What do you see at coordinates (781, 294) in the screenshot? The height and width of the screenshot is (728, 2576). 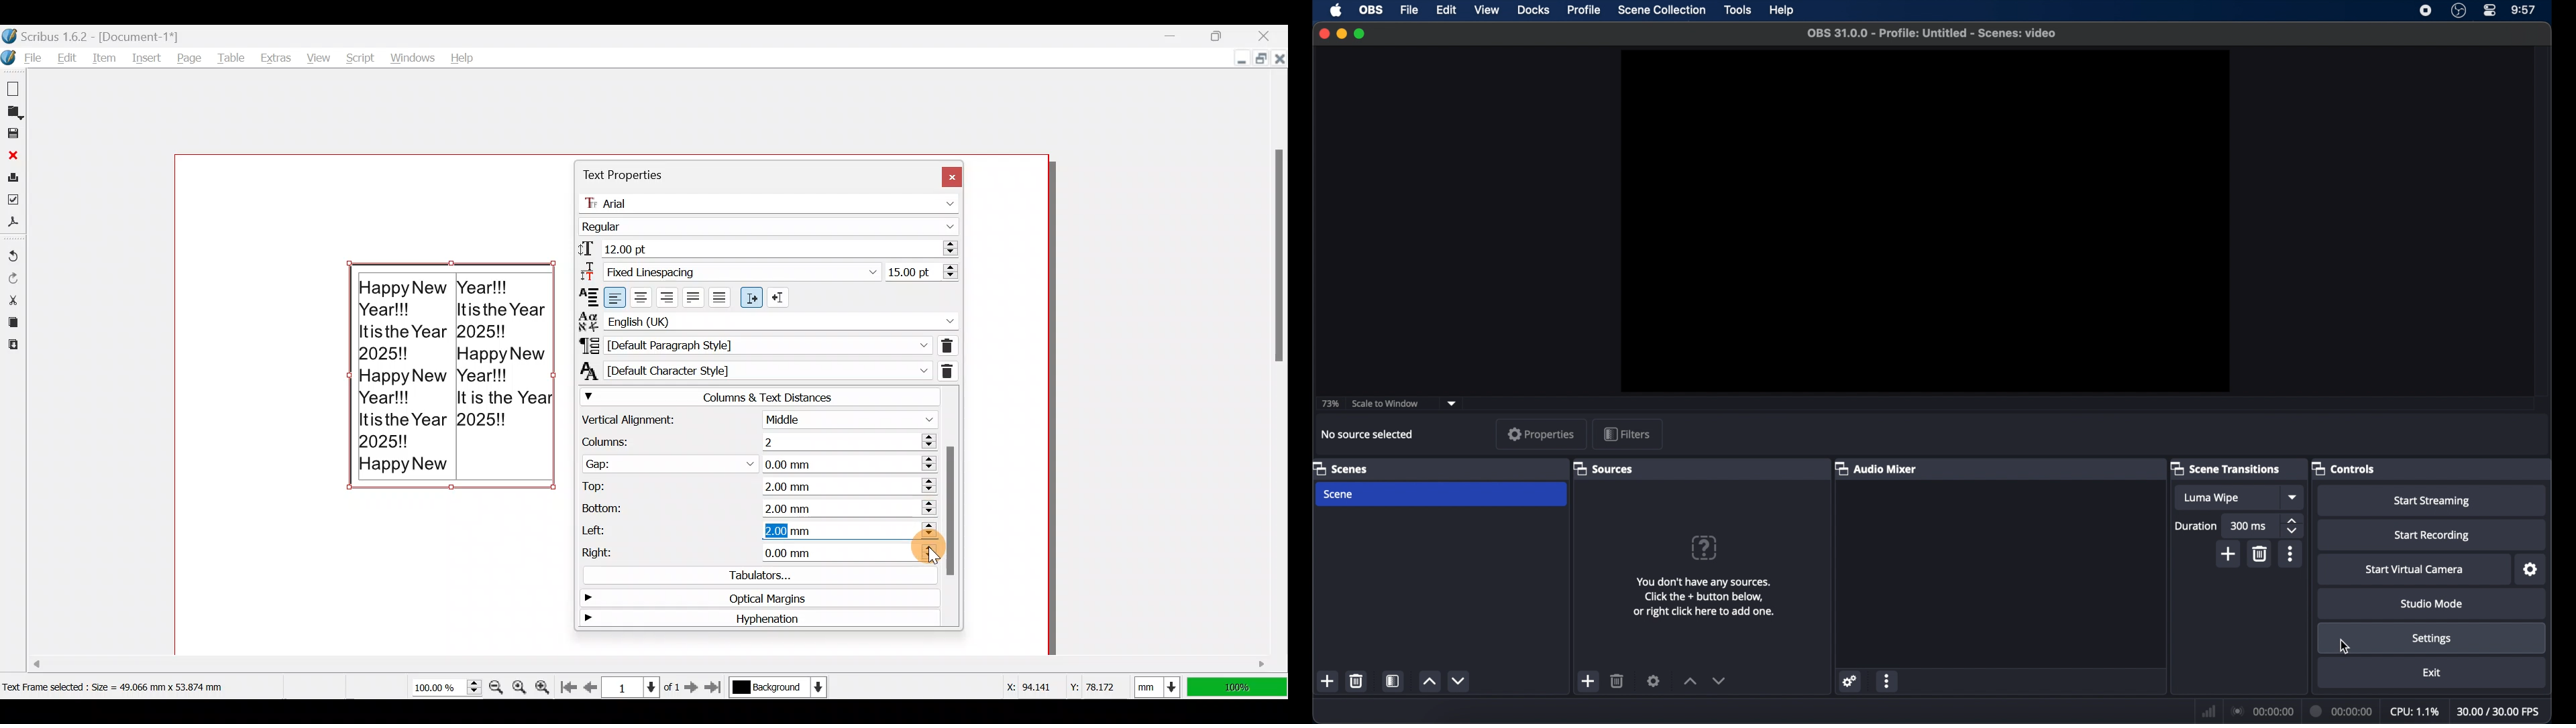 I see `Right to Left paragraph` at bounding box center [781, 294].